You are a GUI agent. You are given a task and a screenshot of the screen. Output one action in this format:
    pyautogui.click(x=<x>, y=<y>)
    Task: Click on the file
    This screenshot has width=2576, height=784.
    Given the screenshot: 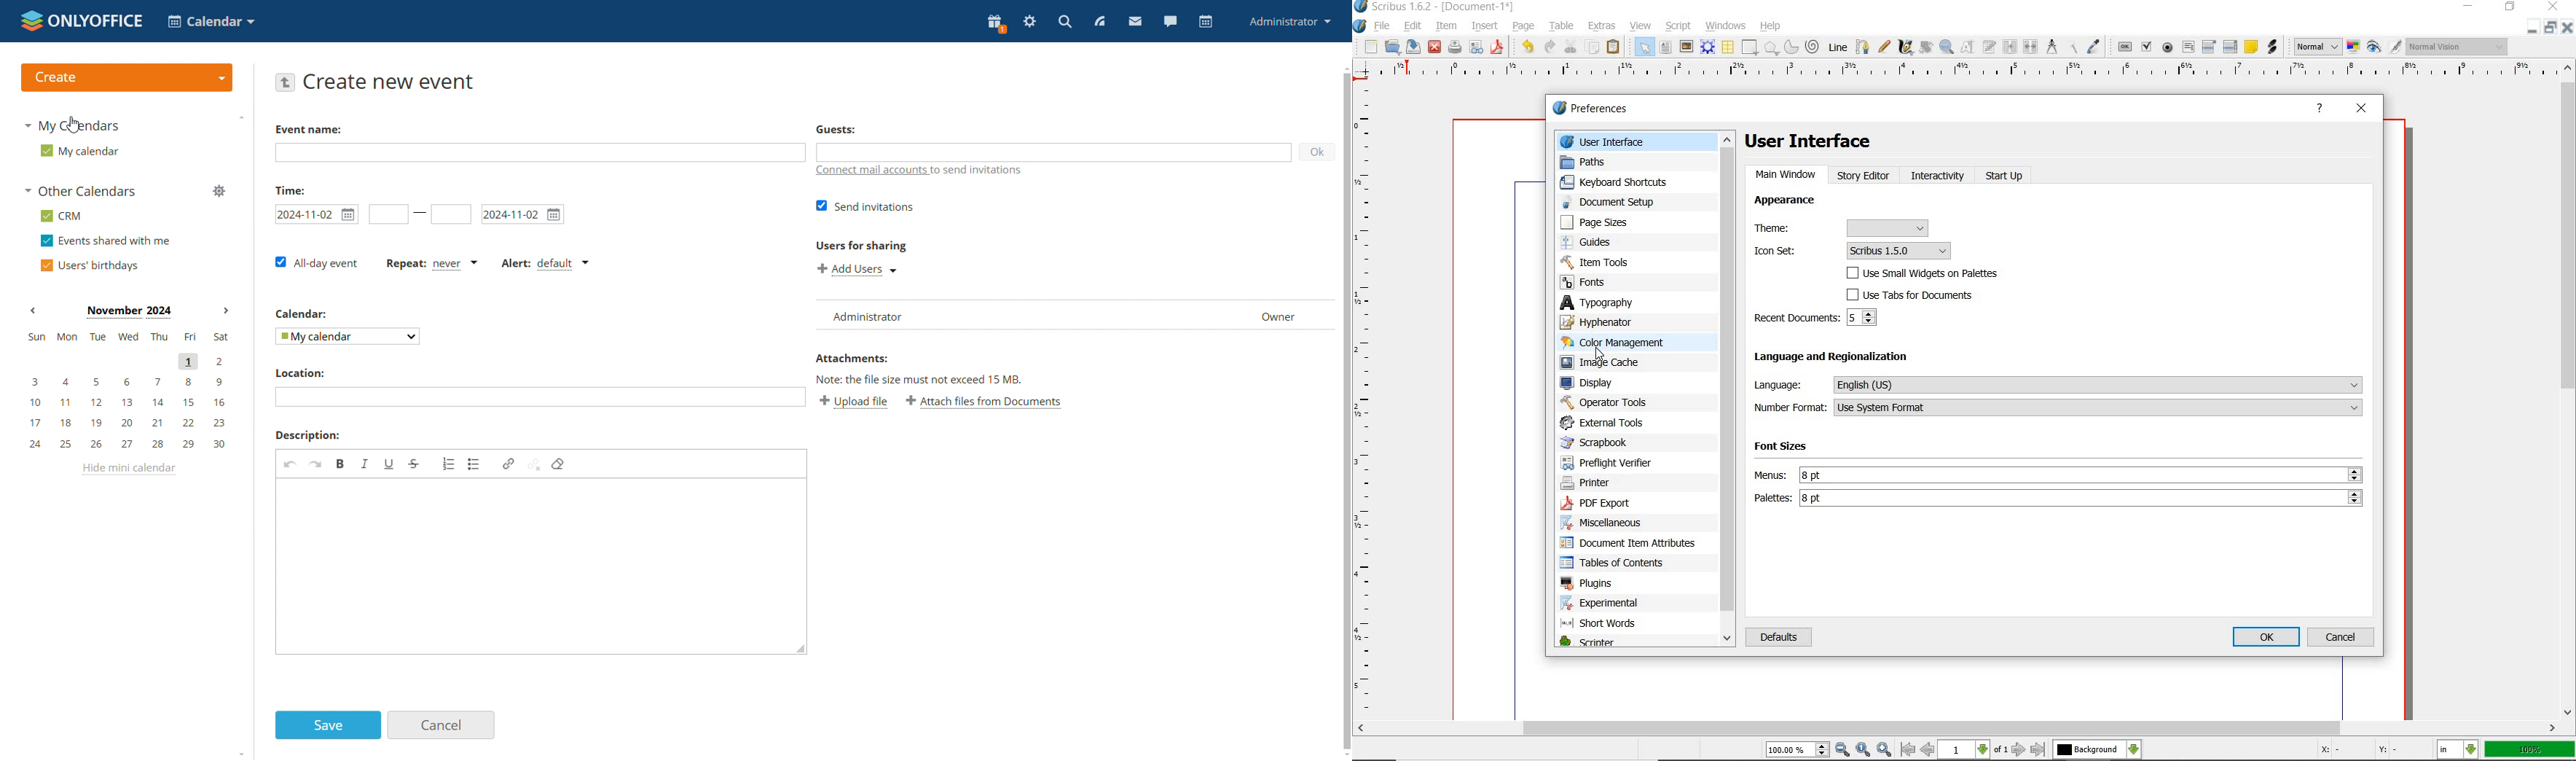 What is the action you would take?
    pyautogui.click(x=1384, y=25)
    